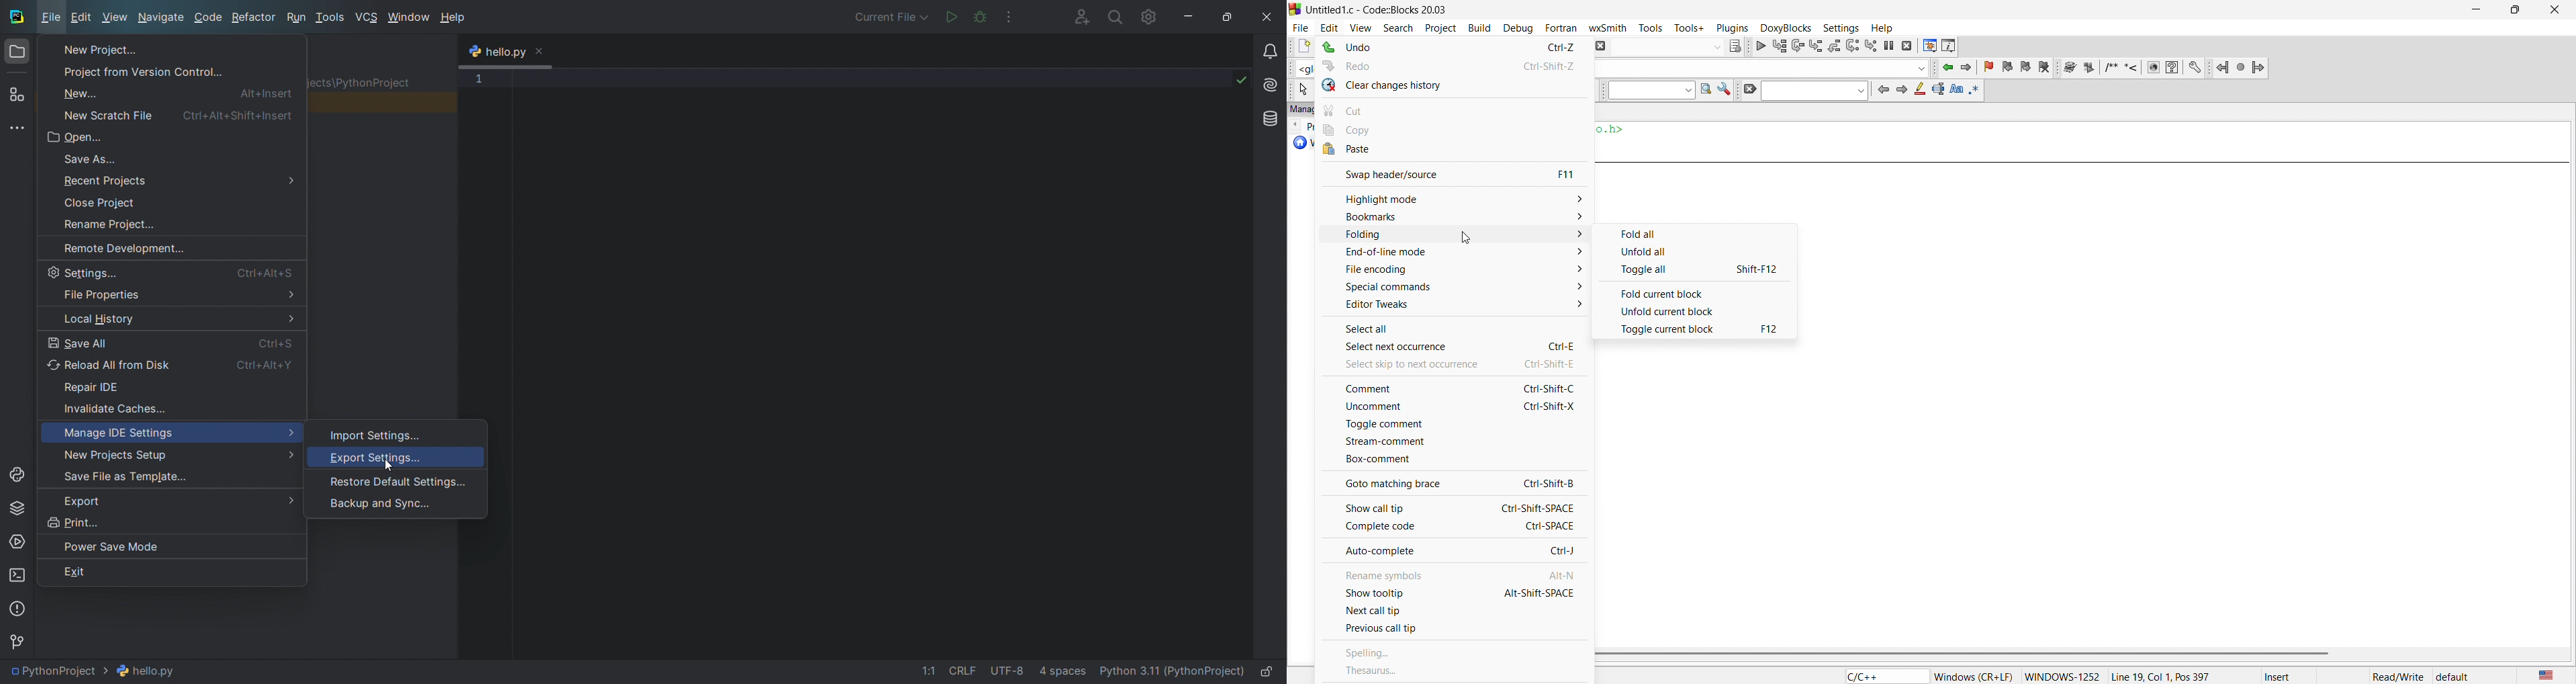  Describe the element at coordinates (1457, 130) in the screenshot. I see `copy` at that location.